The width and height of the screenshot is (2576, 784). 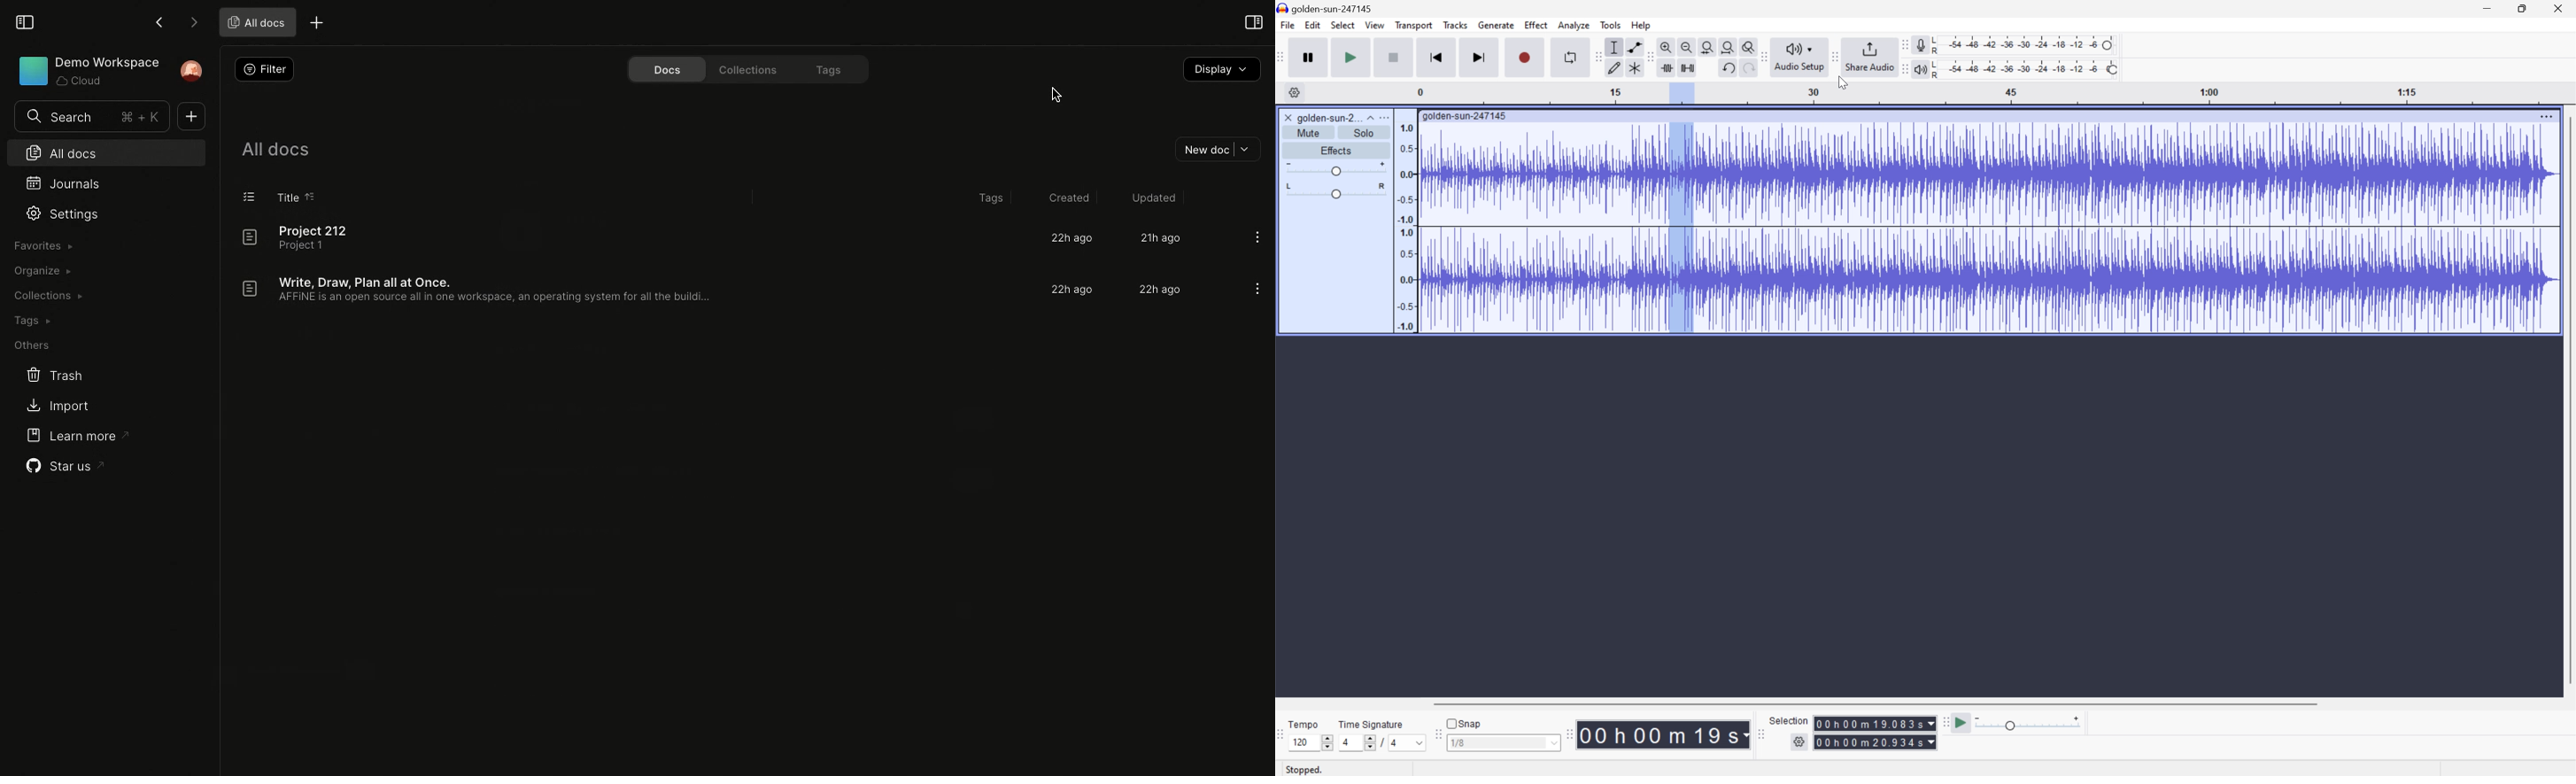 What do you see at coordinates (76, 435) in the screenshot?
I see `Learn more` at bounding box center [76, 435].